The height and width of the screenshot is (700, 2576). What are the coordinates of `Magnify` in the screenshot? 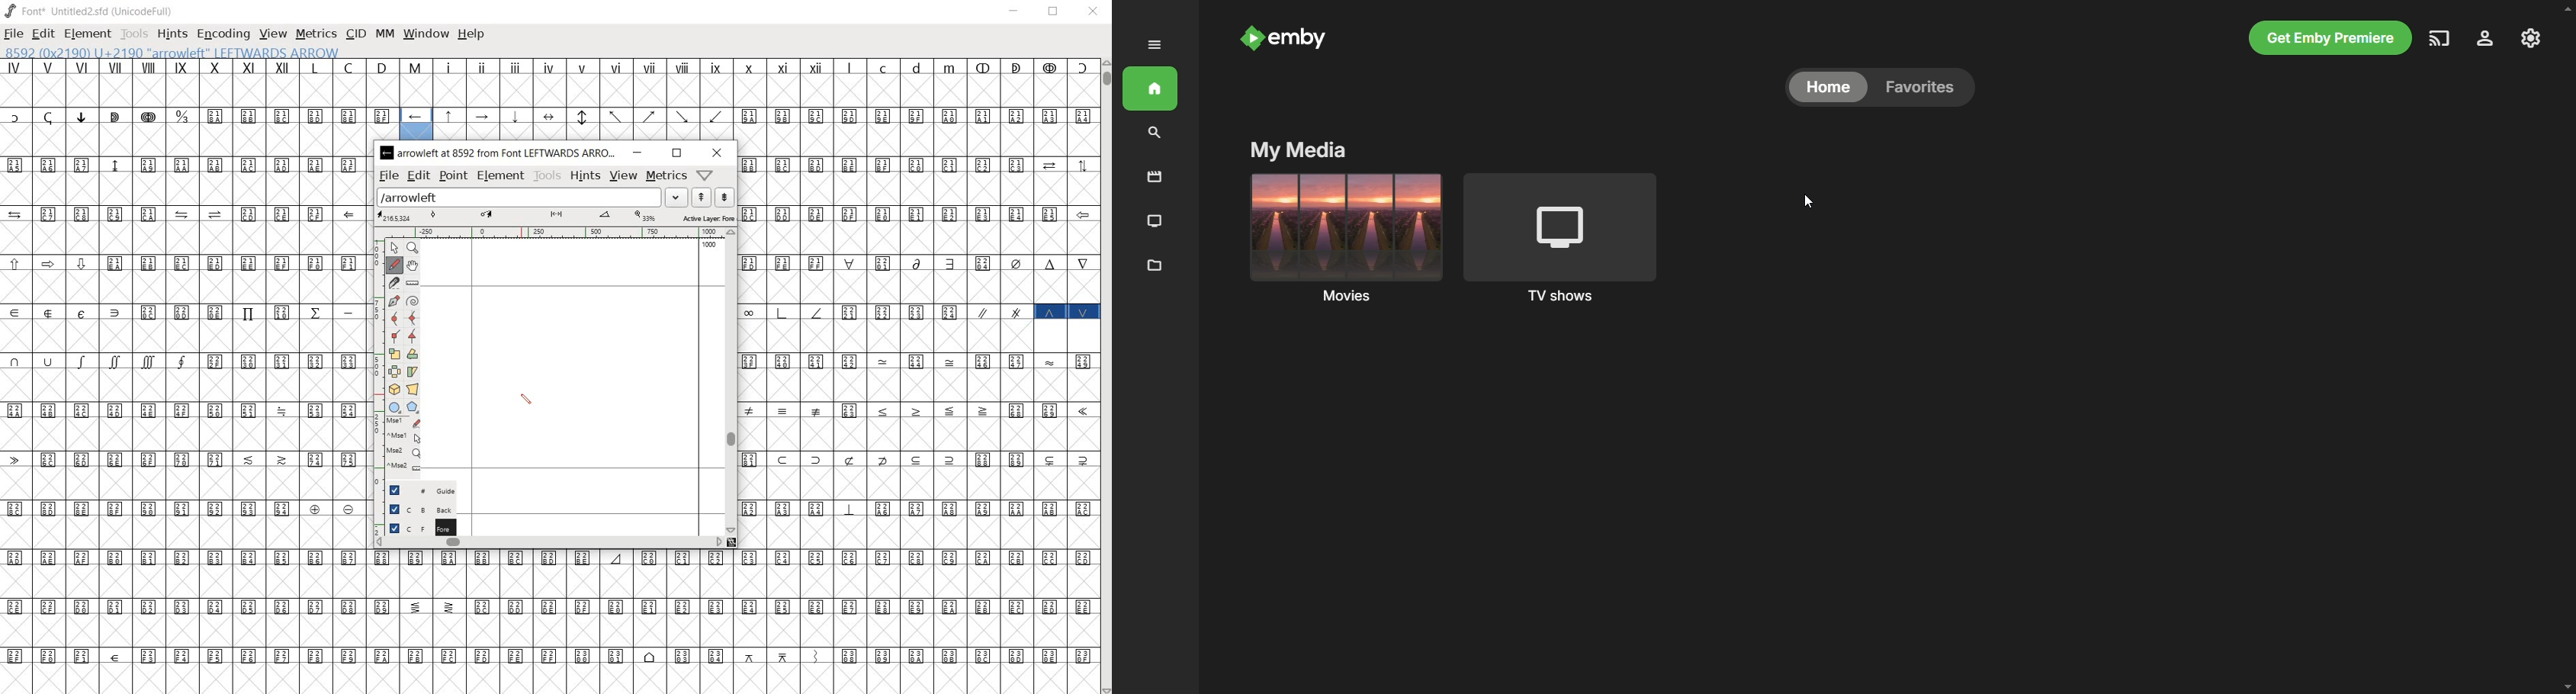 It's located at (413, 248).